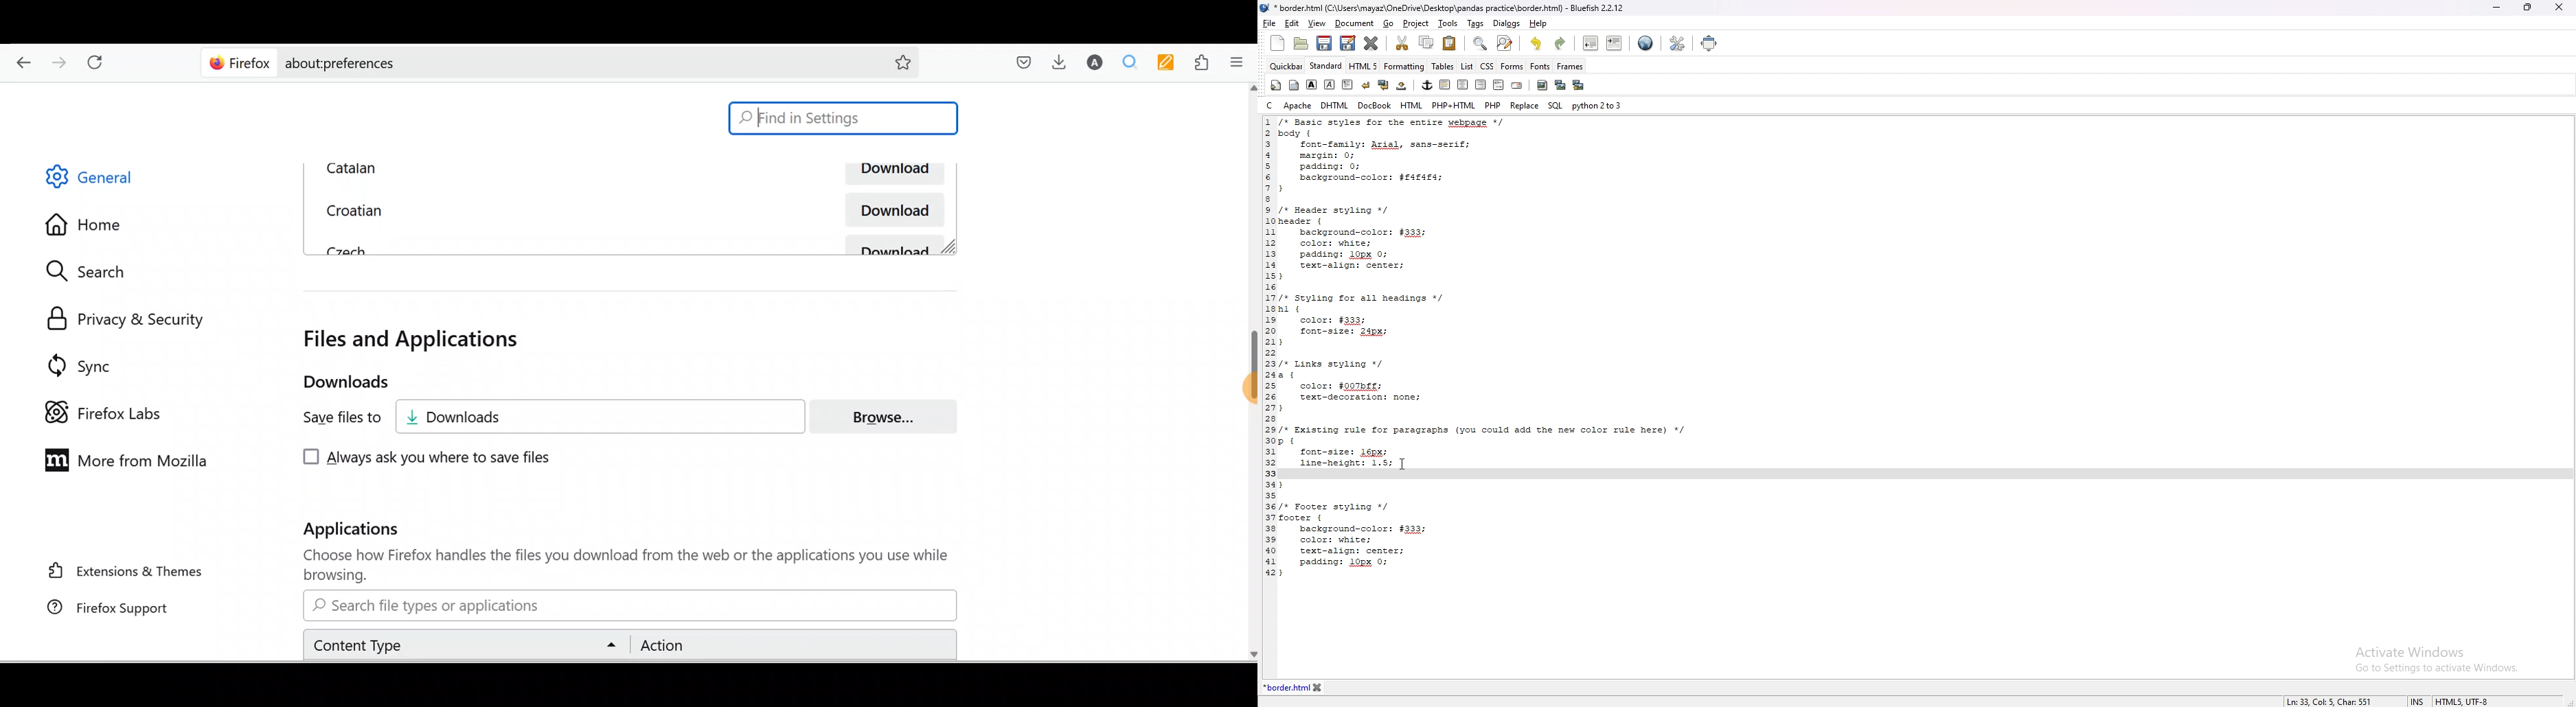  I want to click on INS, so click(2406, 696).